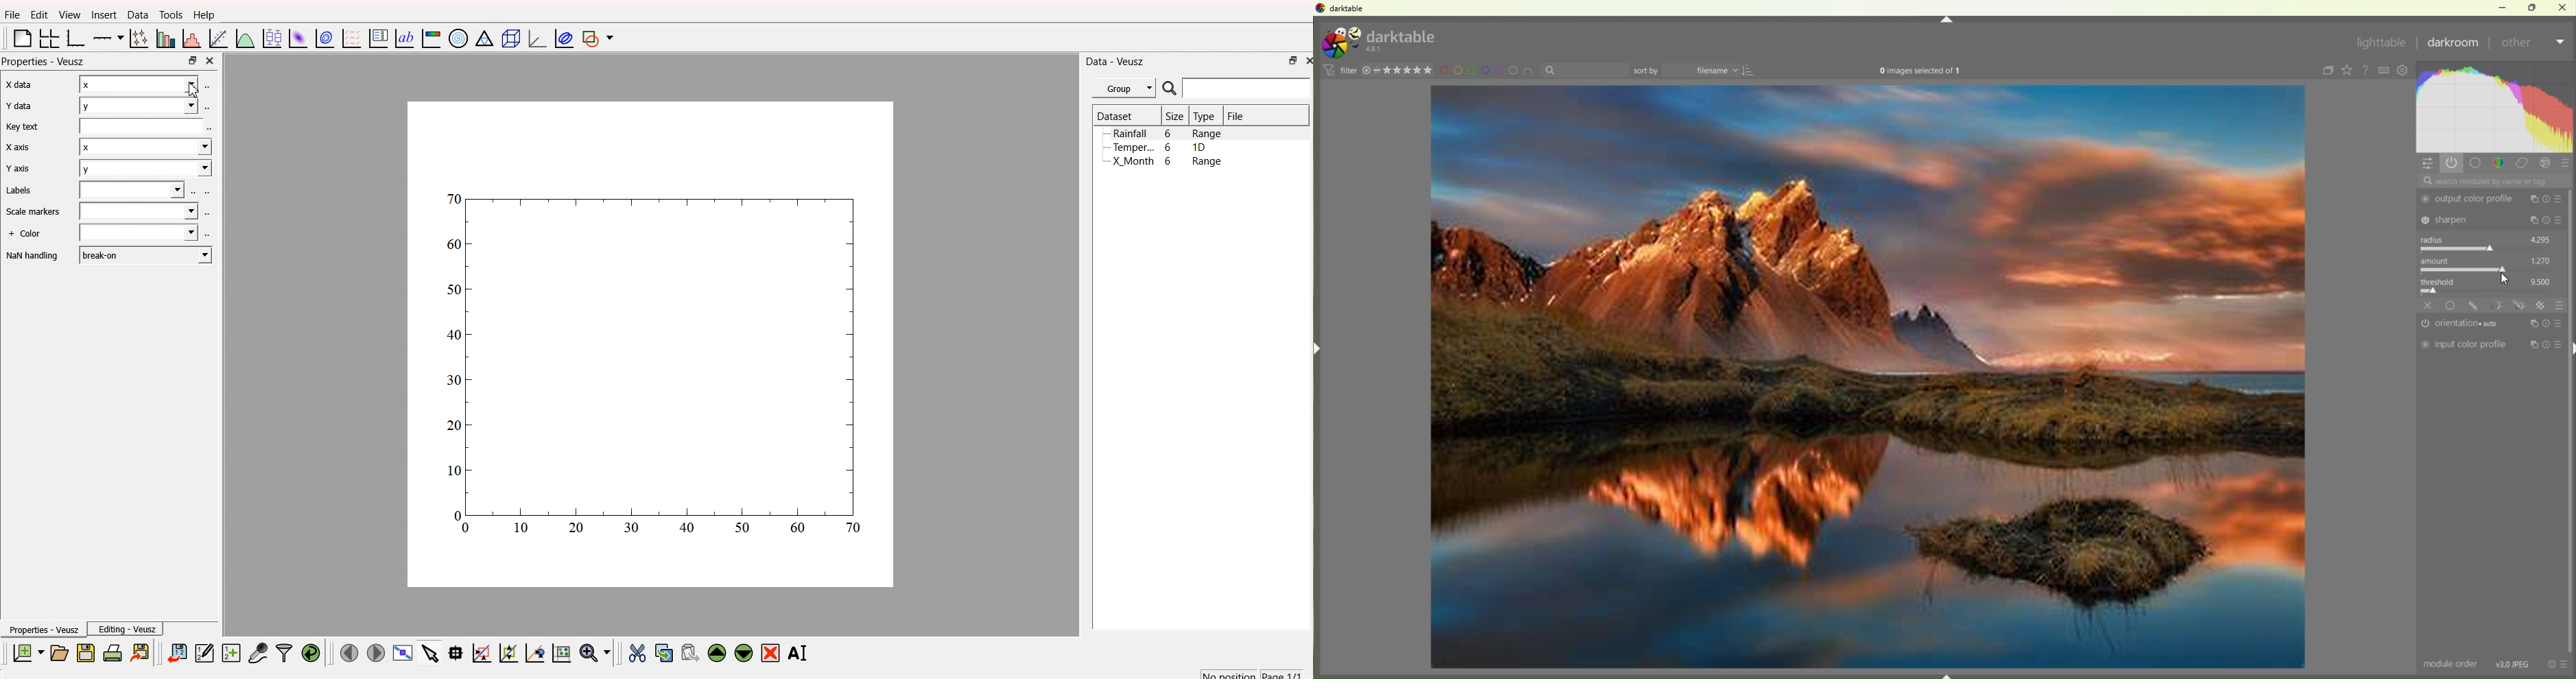 The height and width of the screenshot is (700, 2576). Describe the element at coordinates (2547, 322) in the screenshot. I see `copy, reset and presets` at that location.